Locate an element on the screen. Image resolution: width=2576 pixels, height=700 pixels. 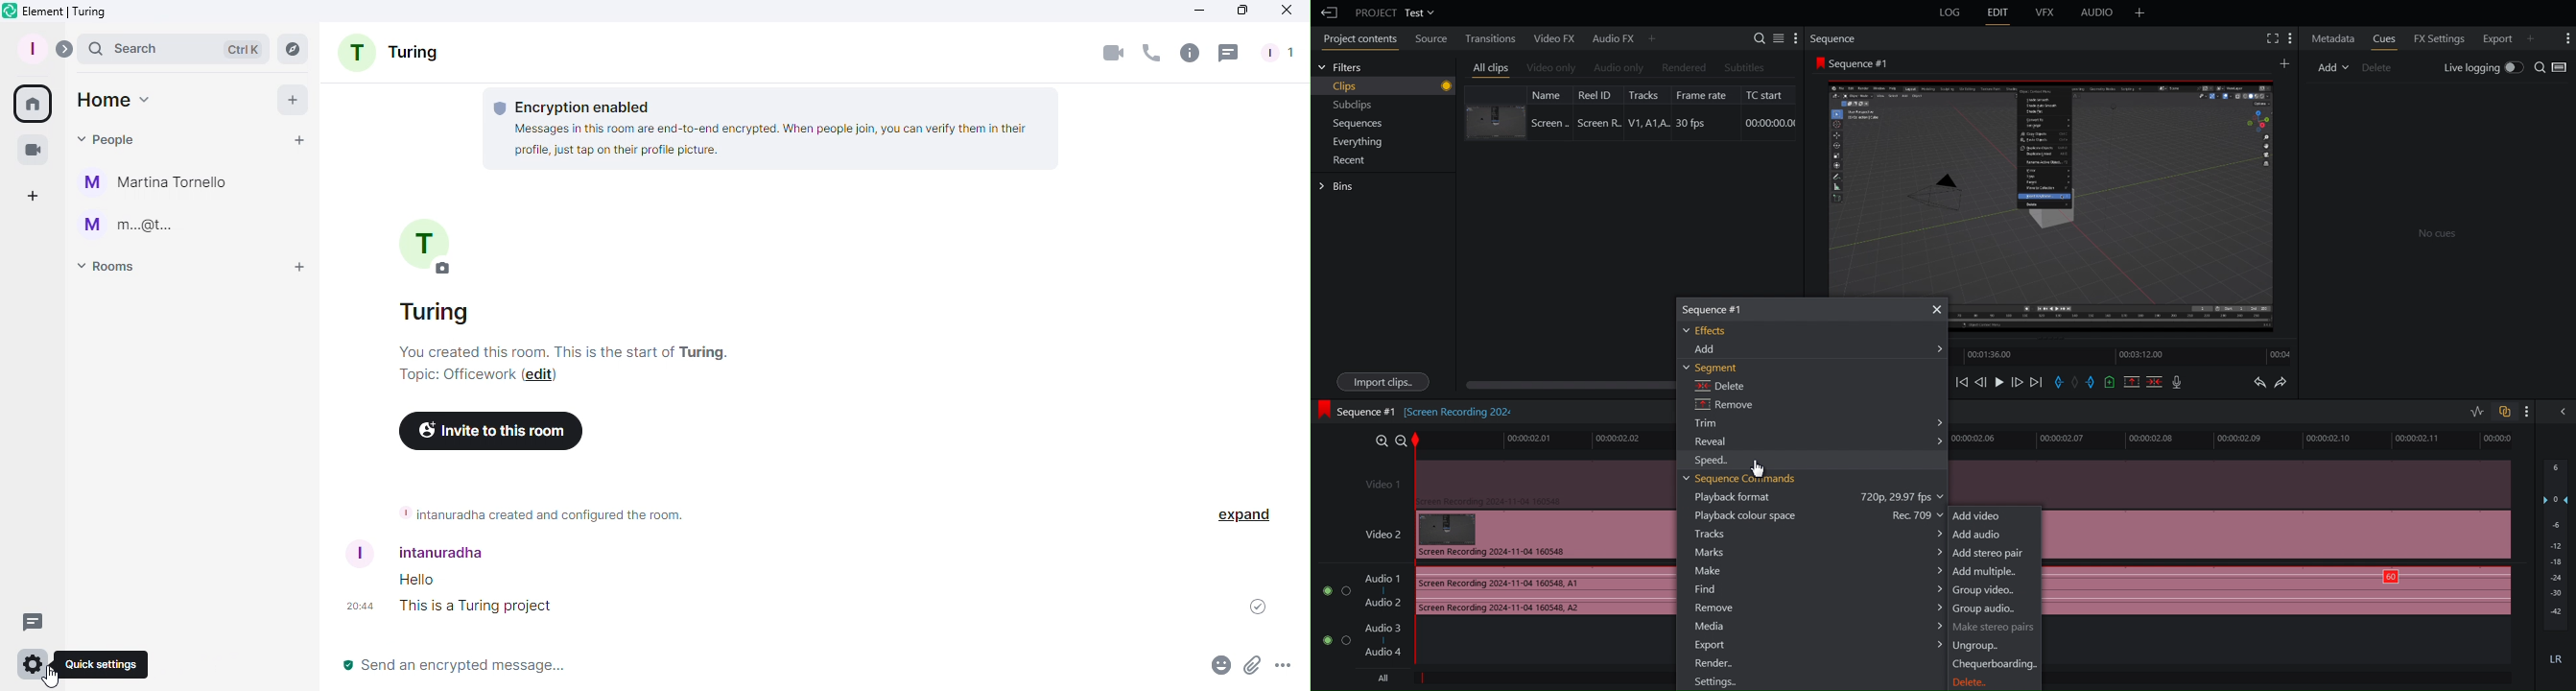
Encryption enabled is located at coordinates (777, 130).